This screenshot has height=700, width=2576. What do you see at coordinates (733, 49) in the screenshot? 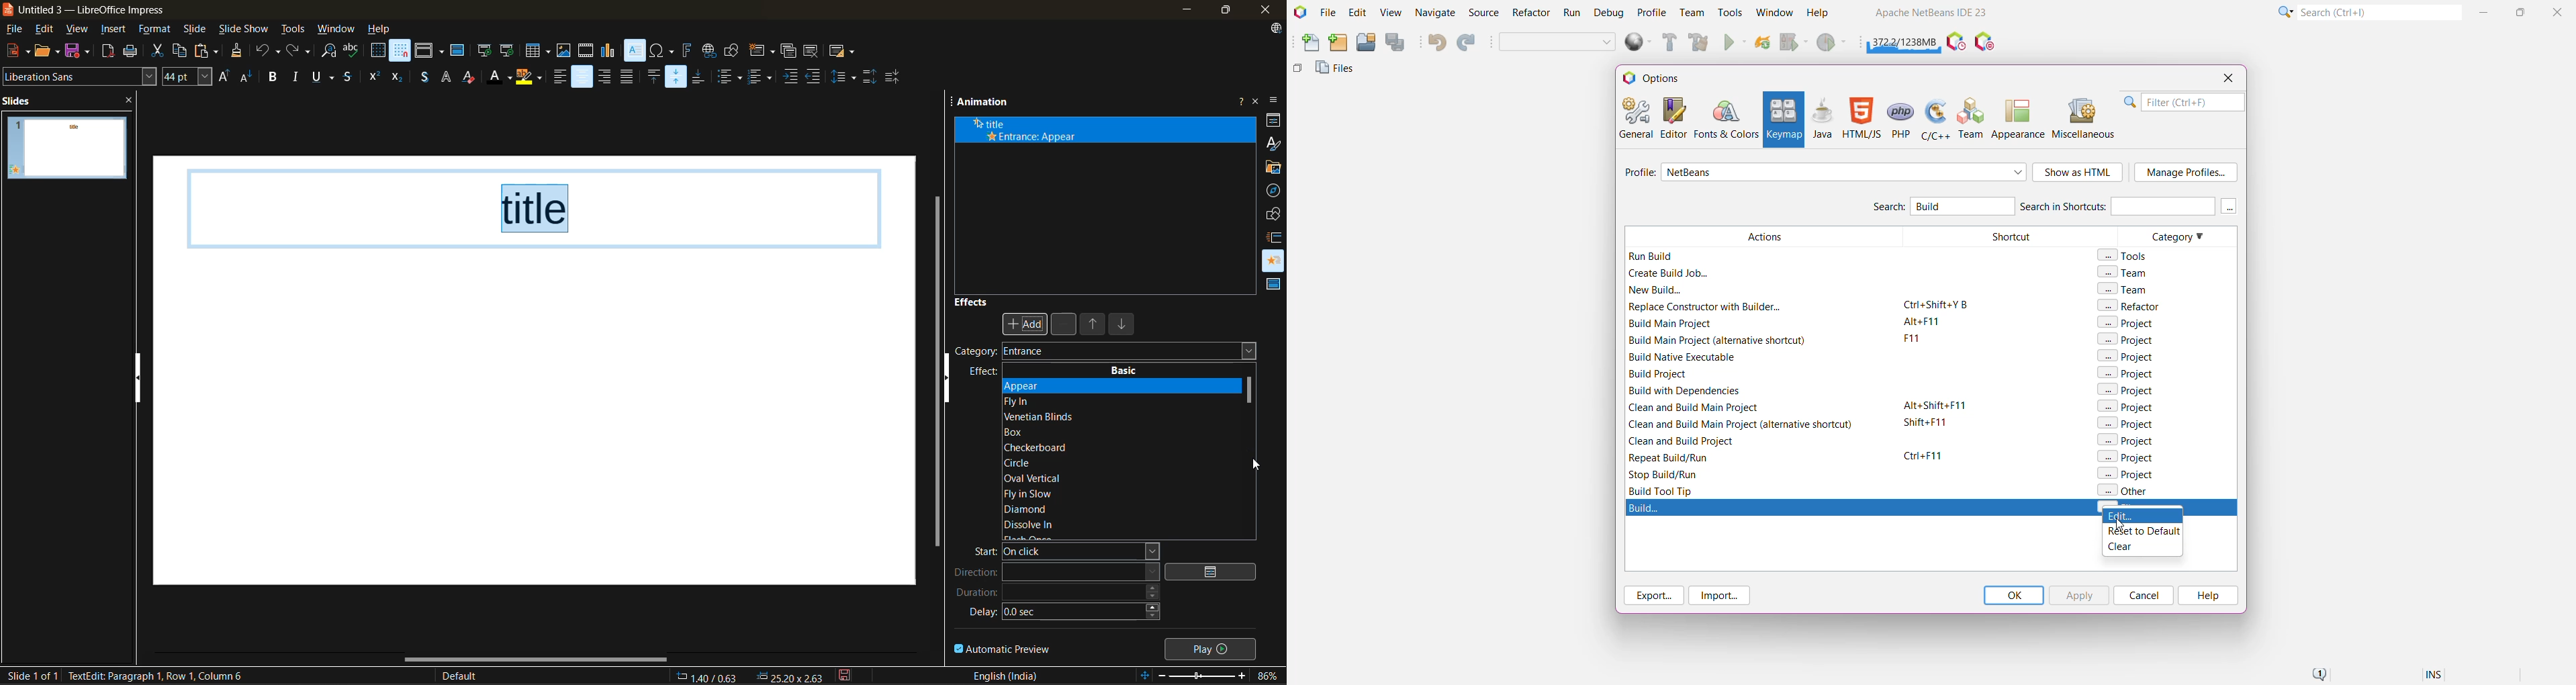
I see `show draw functions` at bounding box center [733, 49].